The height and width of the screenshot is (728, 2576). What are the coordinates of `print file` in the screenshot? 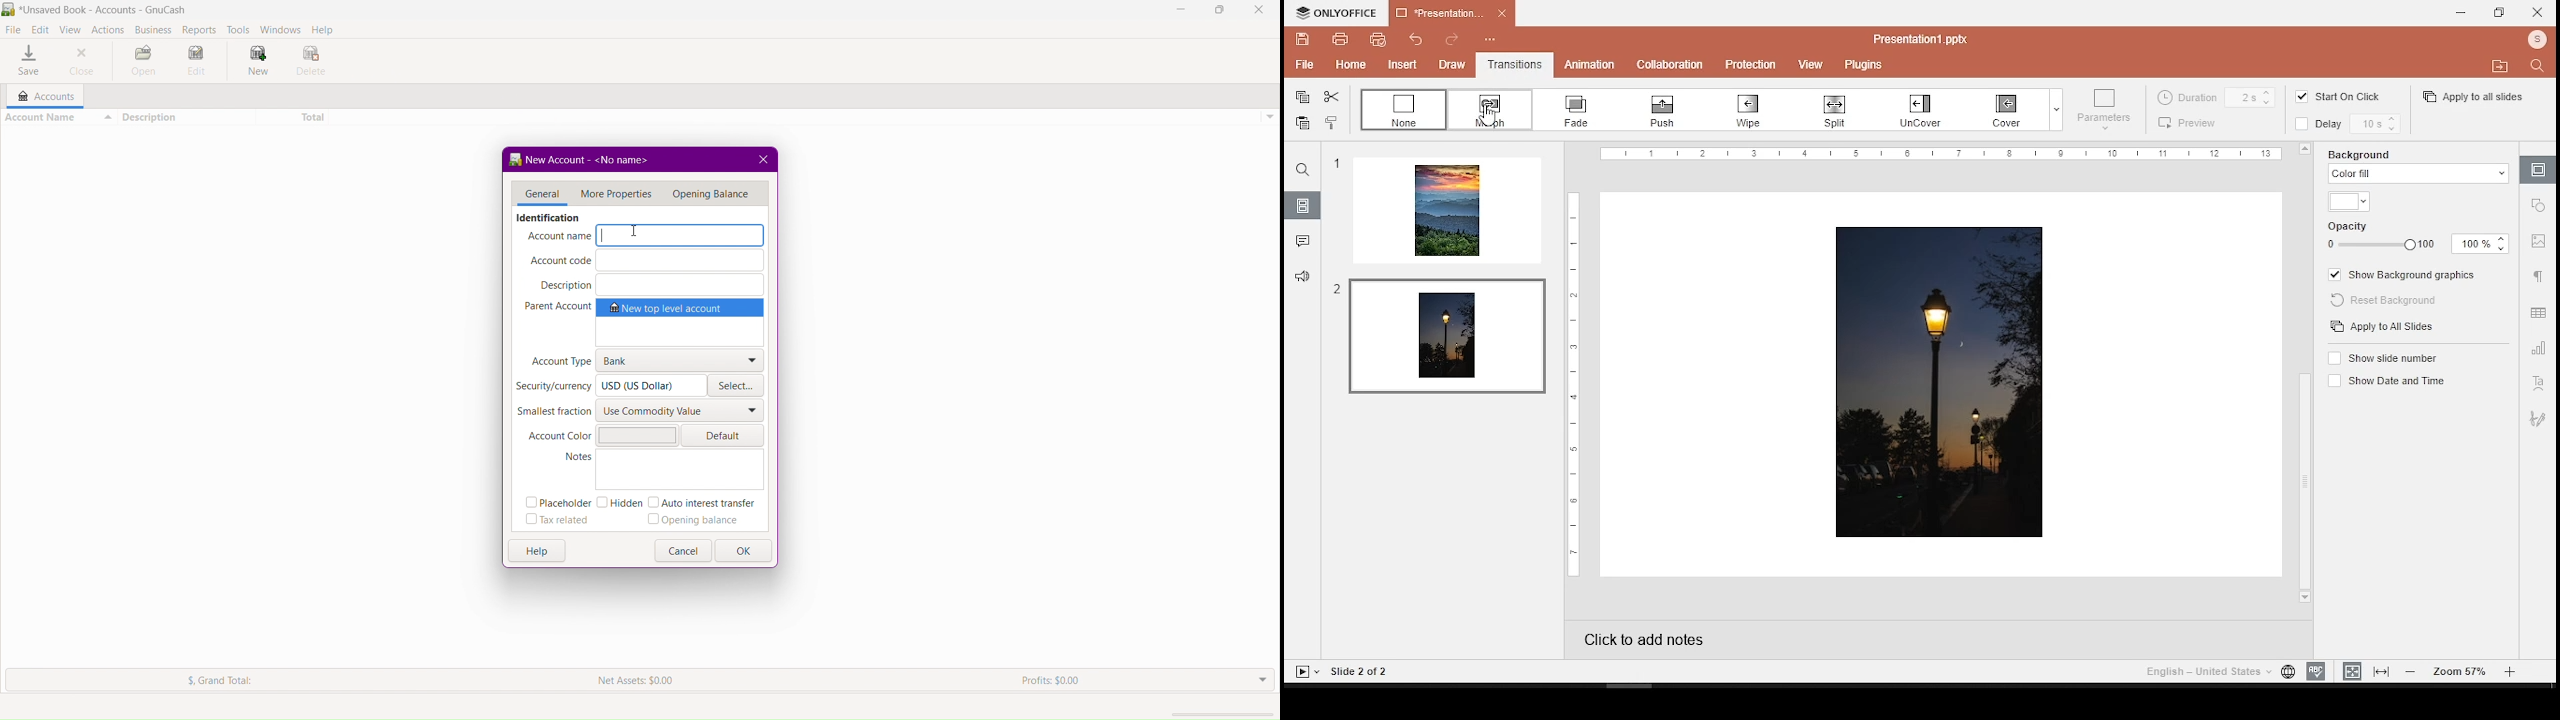 It's located at (1340, 40).